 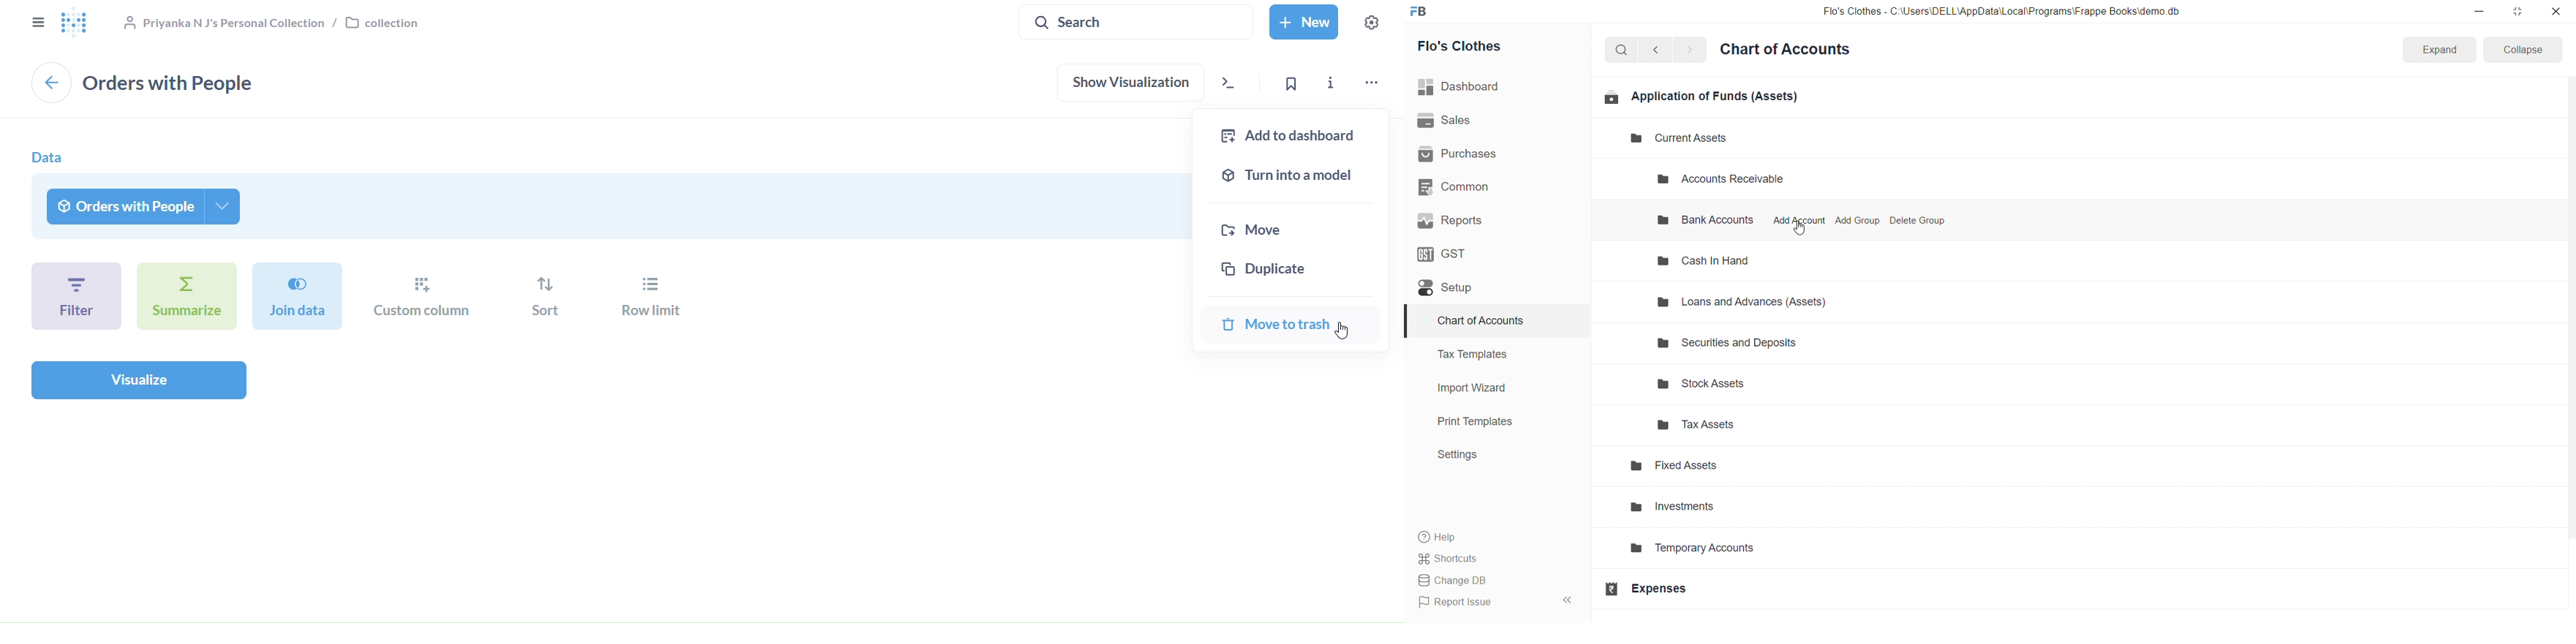 What do you see at coordinates (1290, 231) in the screenshot?
I see `move` at bounding box center [1290, 231].